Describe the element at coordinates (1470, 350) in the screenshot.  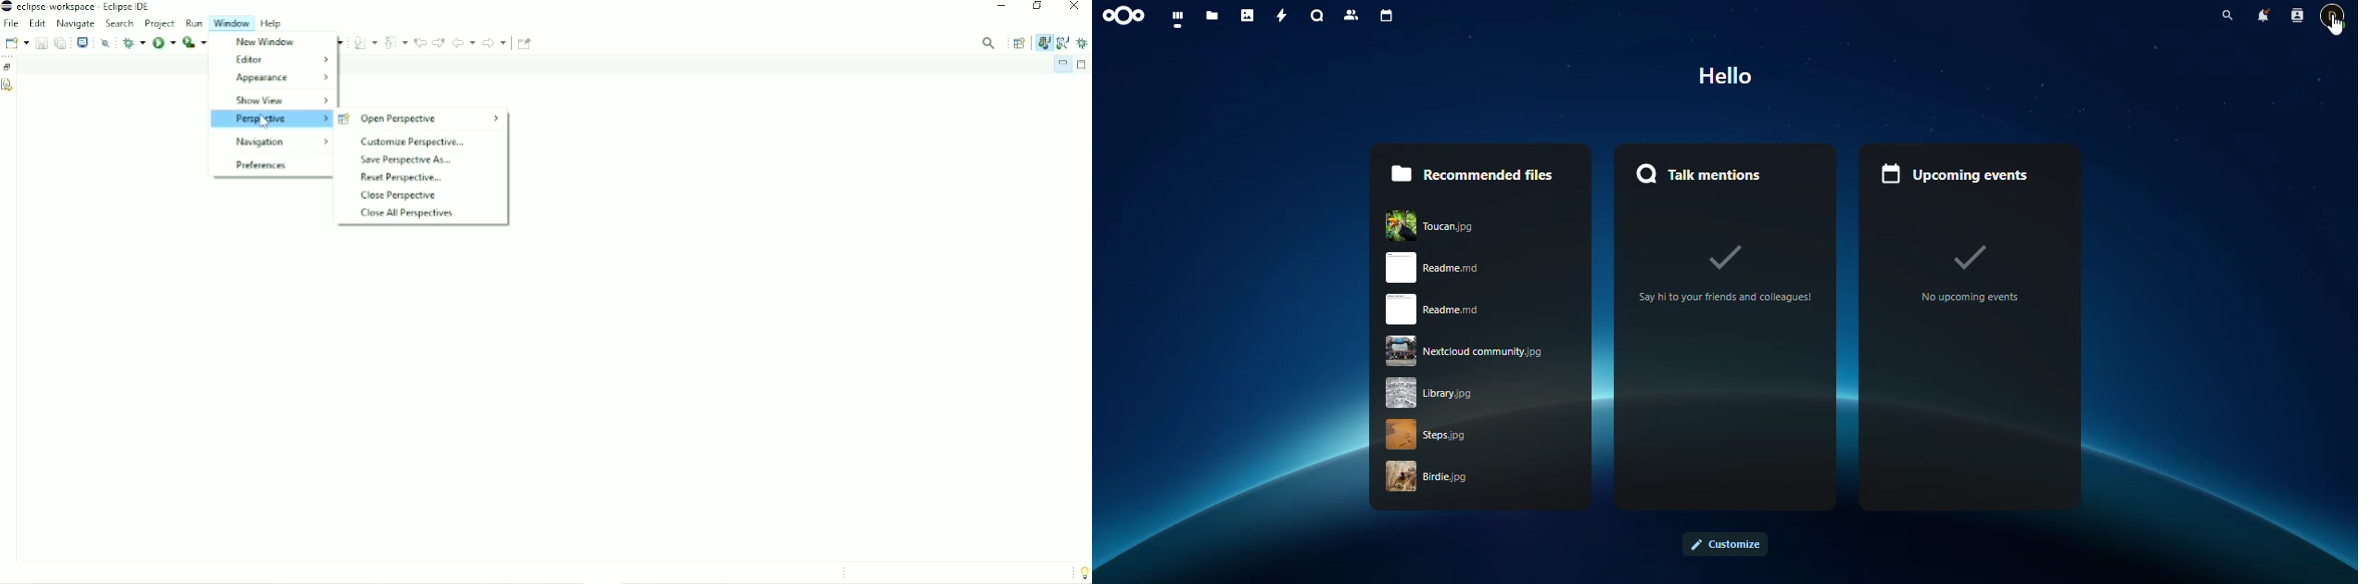
I see `nextcloud community.jpg` at that location.